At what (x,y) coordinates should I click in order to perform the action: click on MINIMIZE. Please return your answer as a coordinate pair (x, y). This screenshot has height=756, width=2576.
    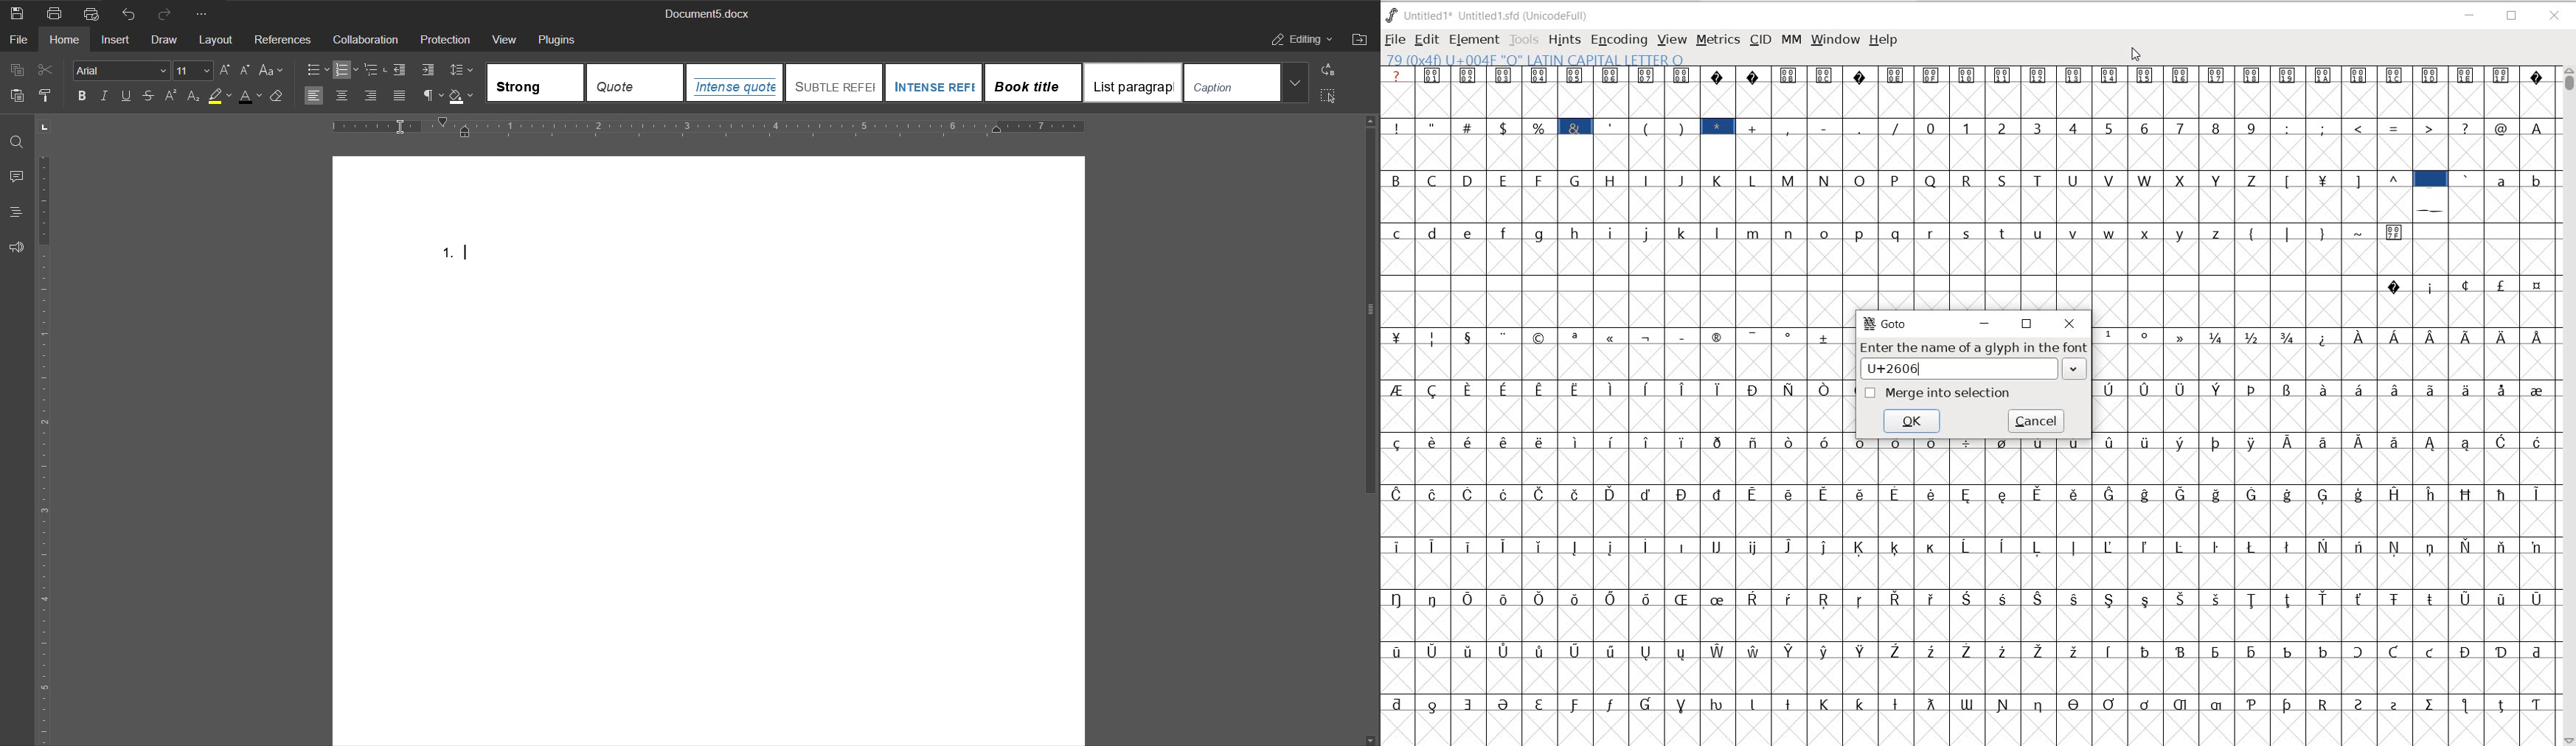
    Looking at the image, I should click on (2469, 15).